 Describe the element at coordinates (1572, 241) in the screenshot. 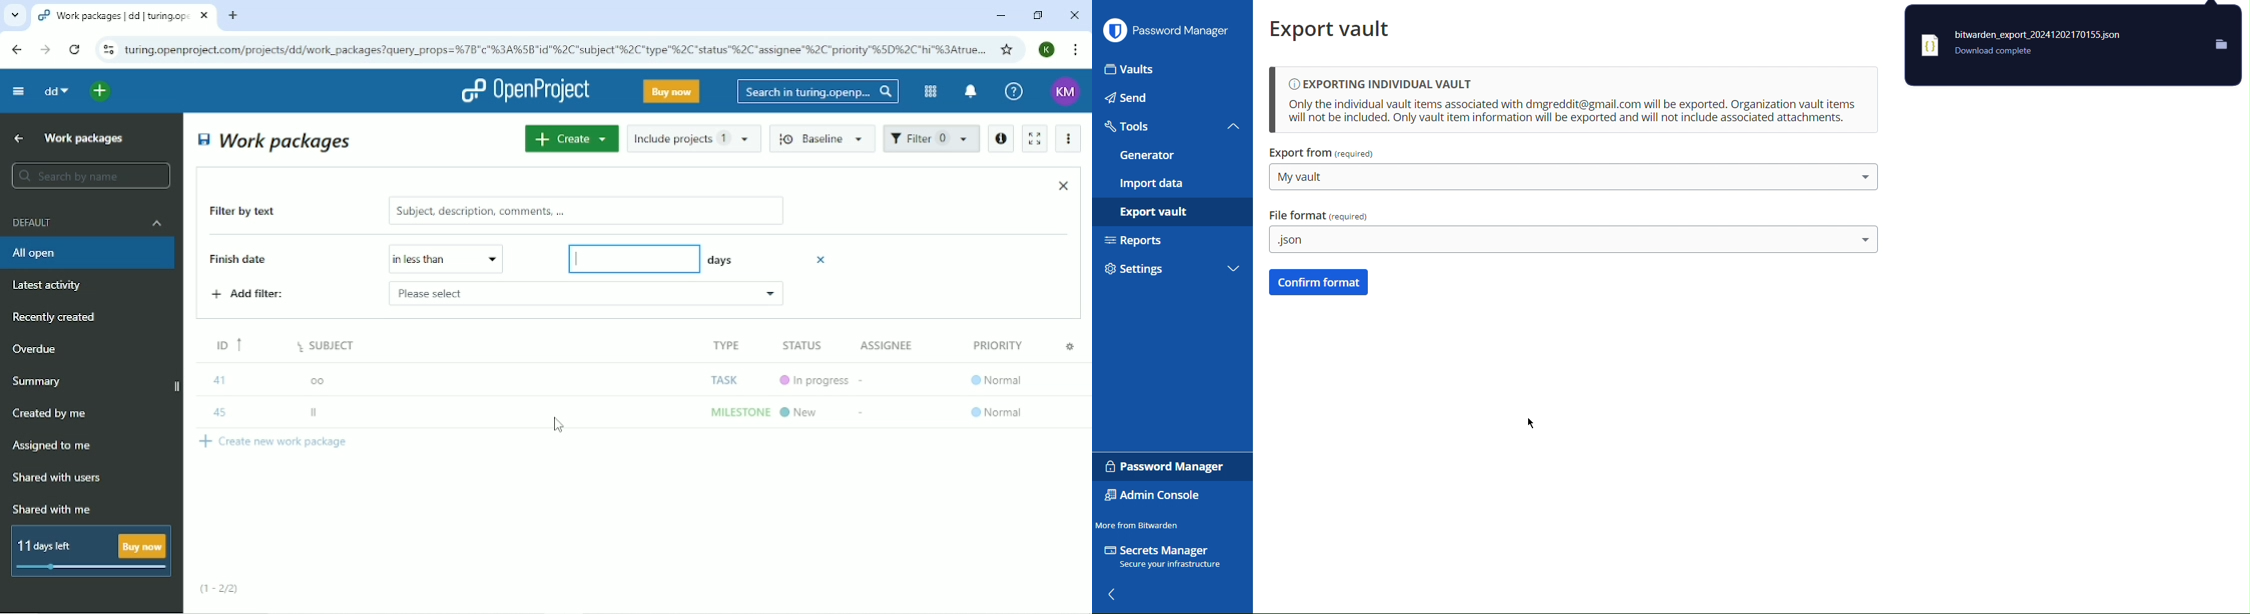

I see `.json` at that location.